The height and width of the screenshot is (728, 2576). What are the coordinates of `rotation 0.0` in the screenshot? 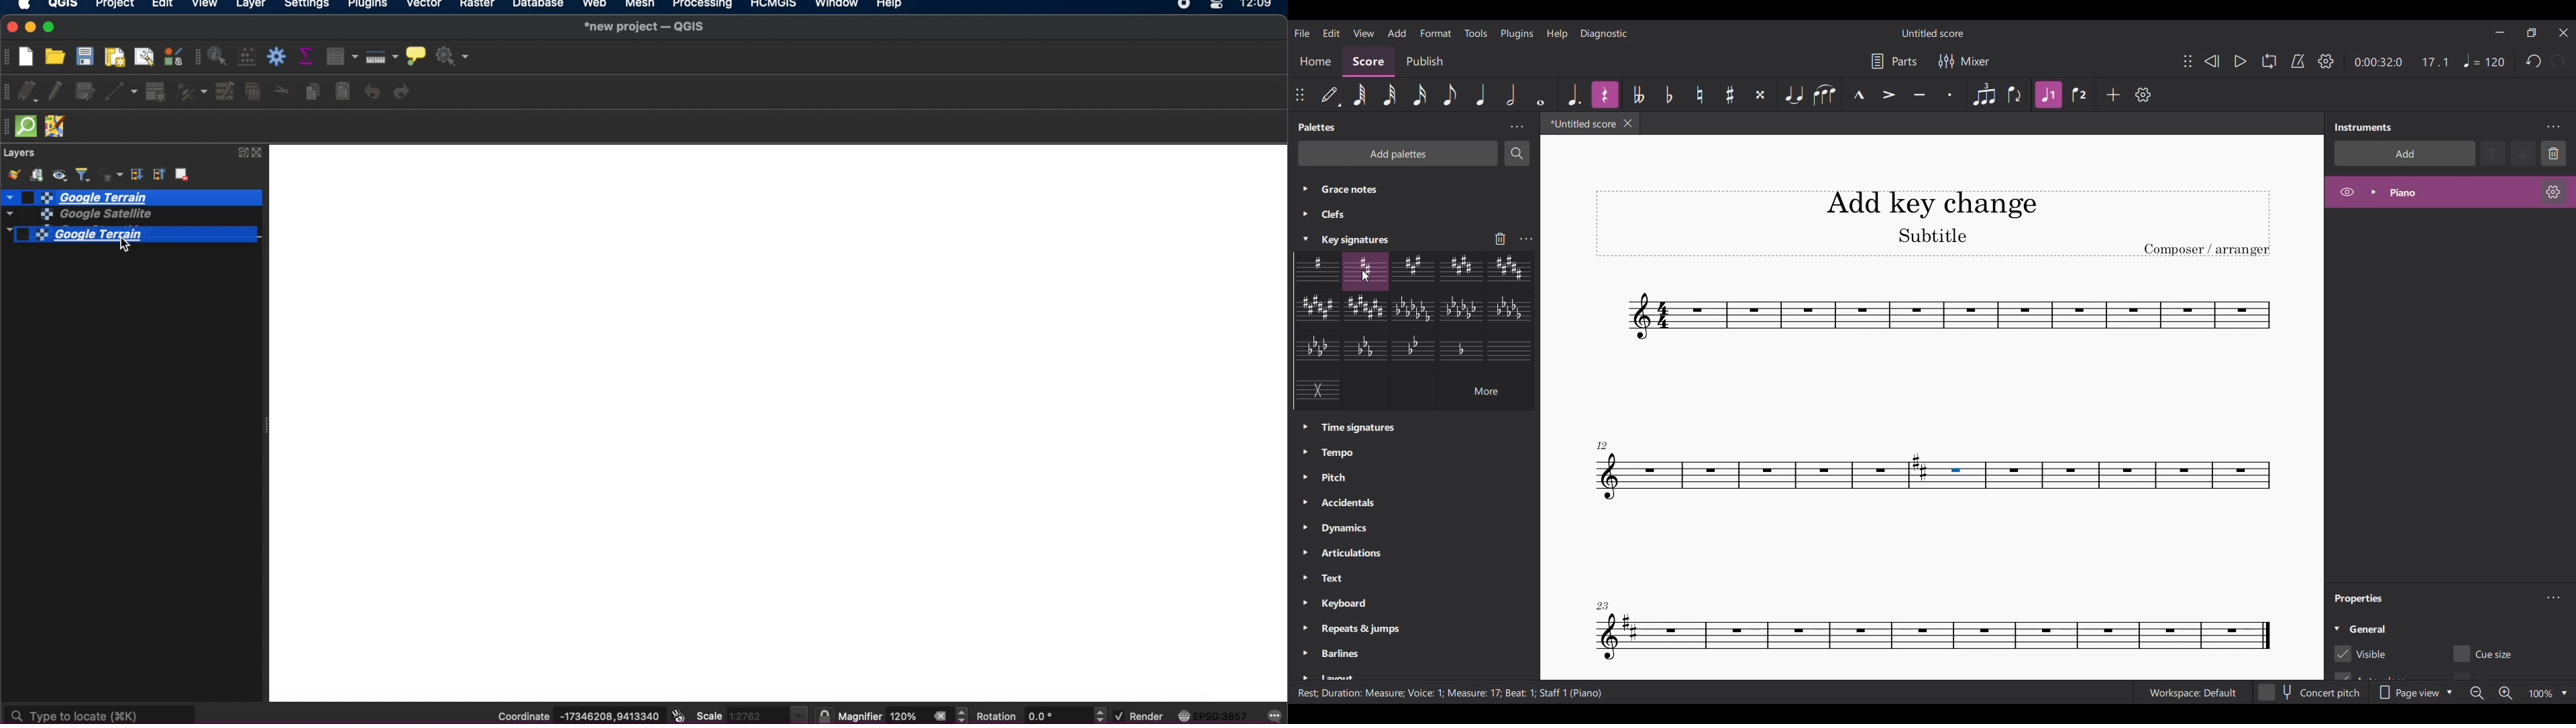 It's located at (1023, 716).